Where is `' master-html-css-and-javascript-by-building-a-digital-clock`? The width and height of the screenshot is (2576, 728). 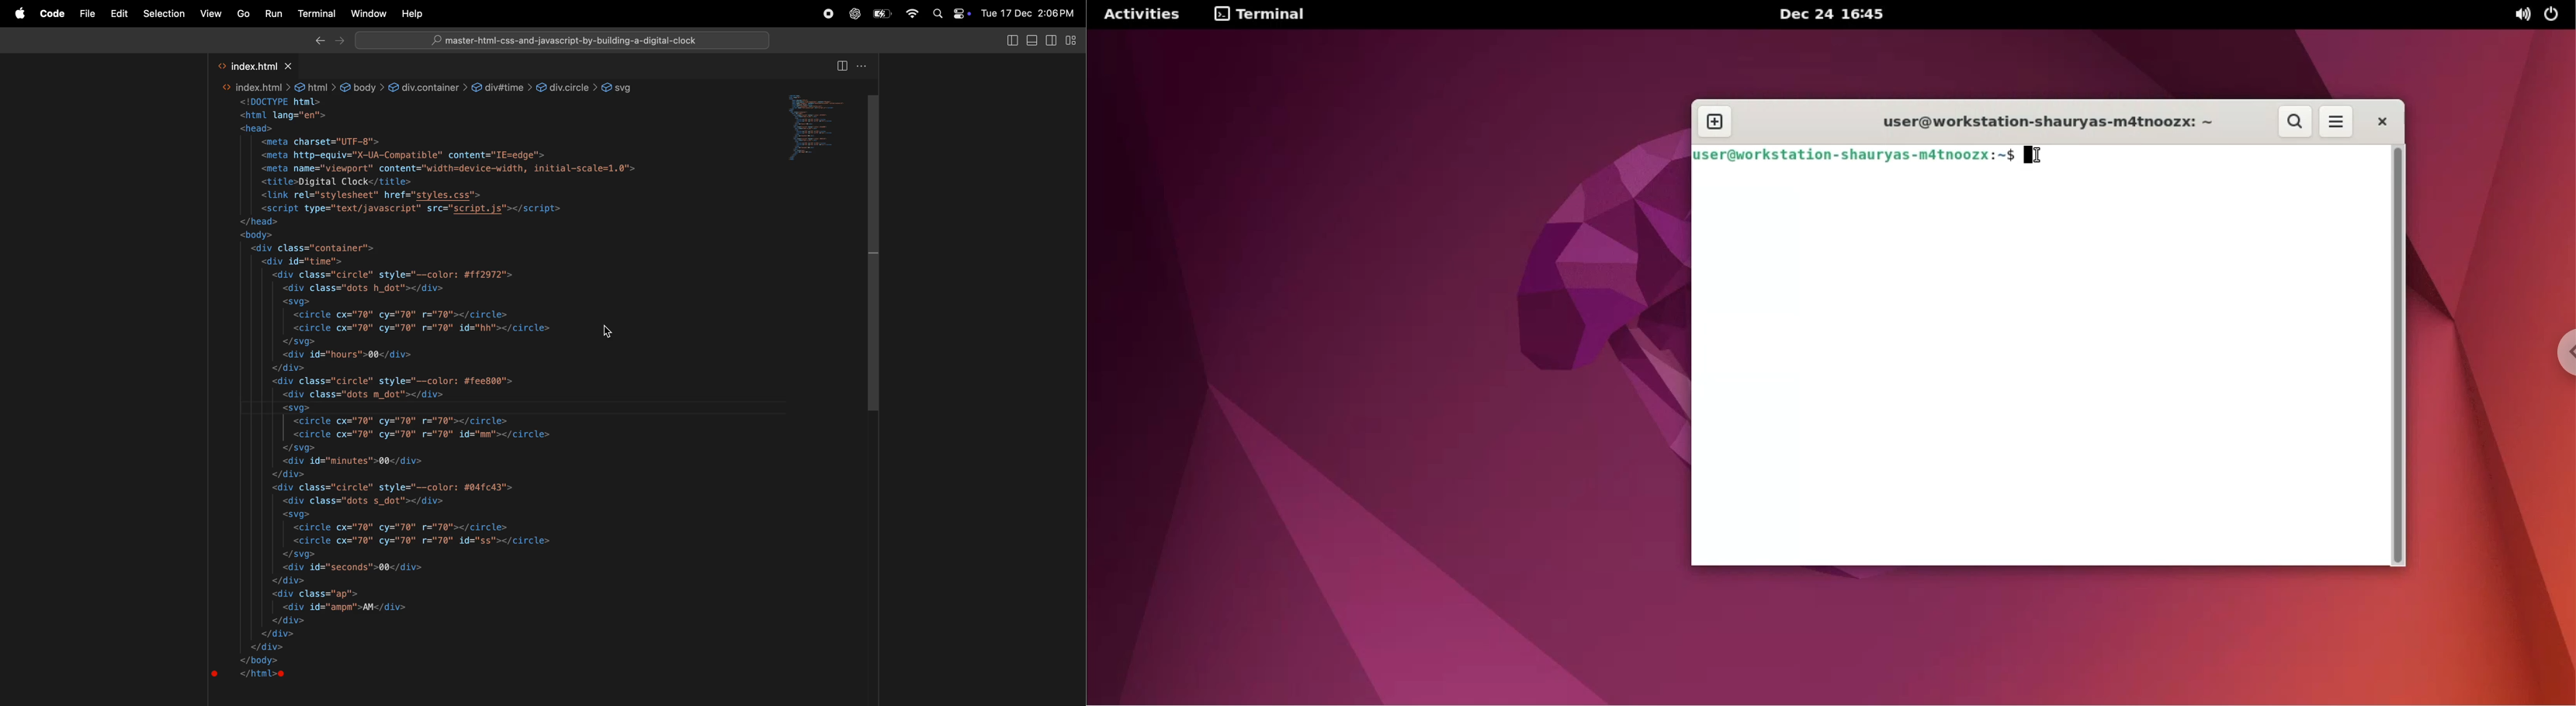
' master-html-css-and-javascript-by-building-a-digital-clock is located at coordinates (563, 41).